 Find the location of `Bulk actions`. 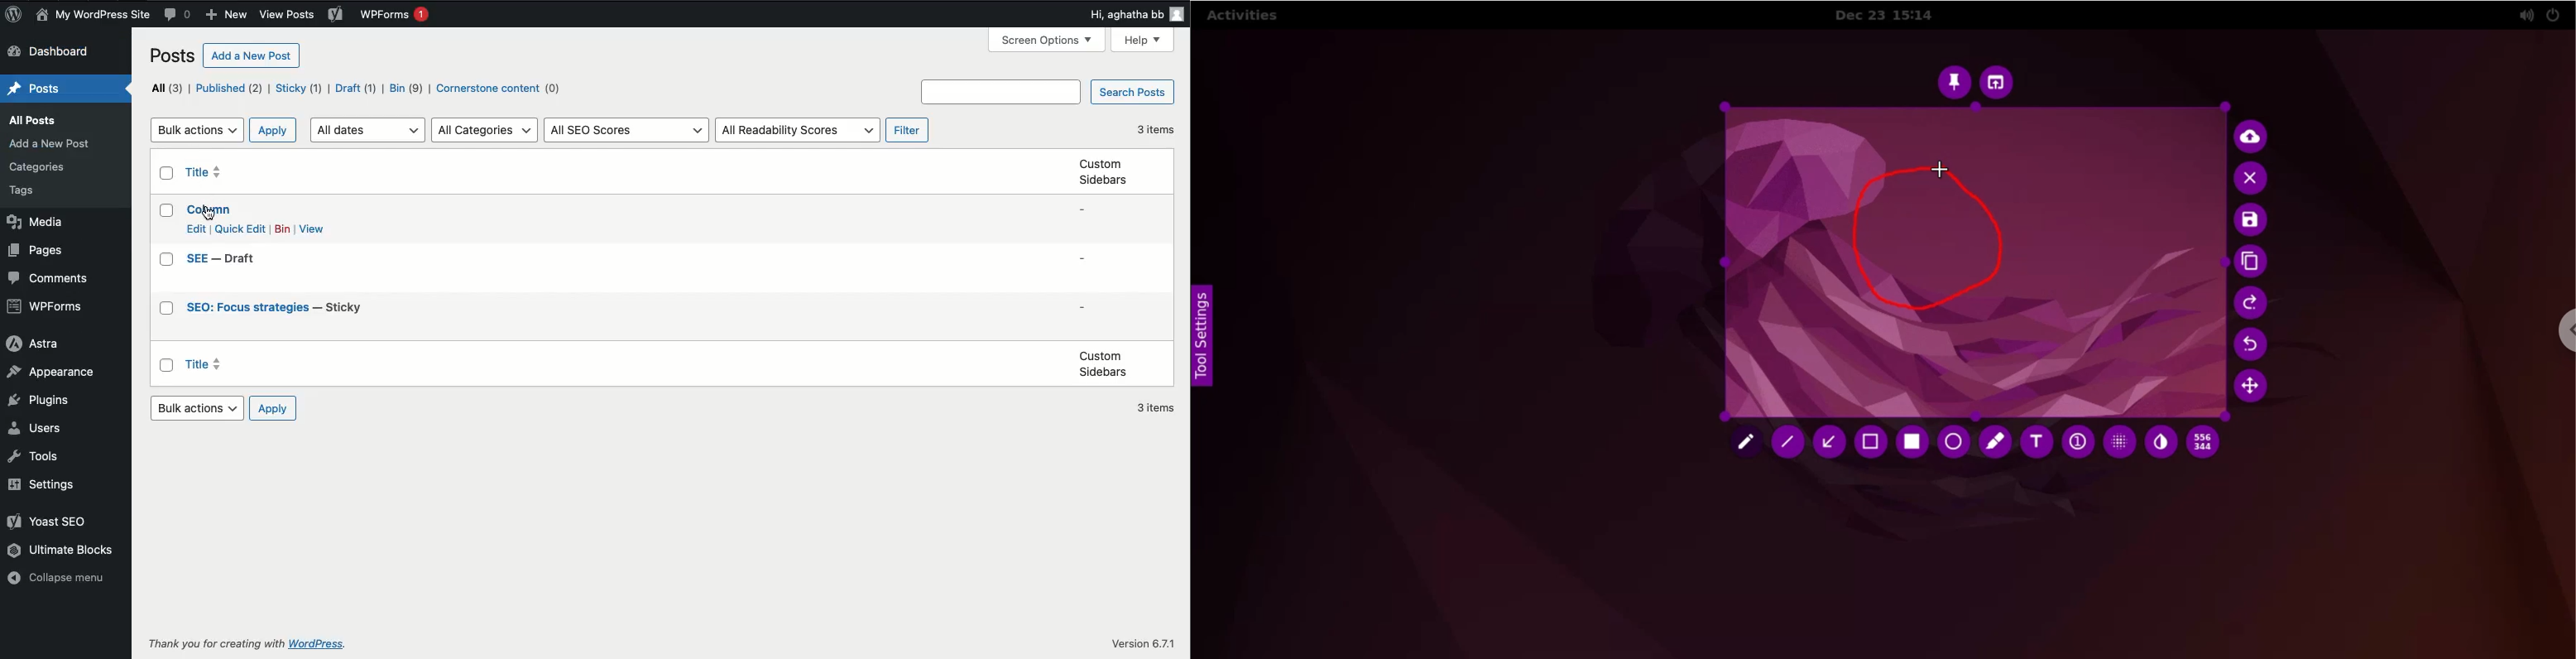

Bulk actions is located at coordinates (198, 408).